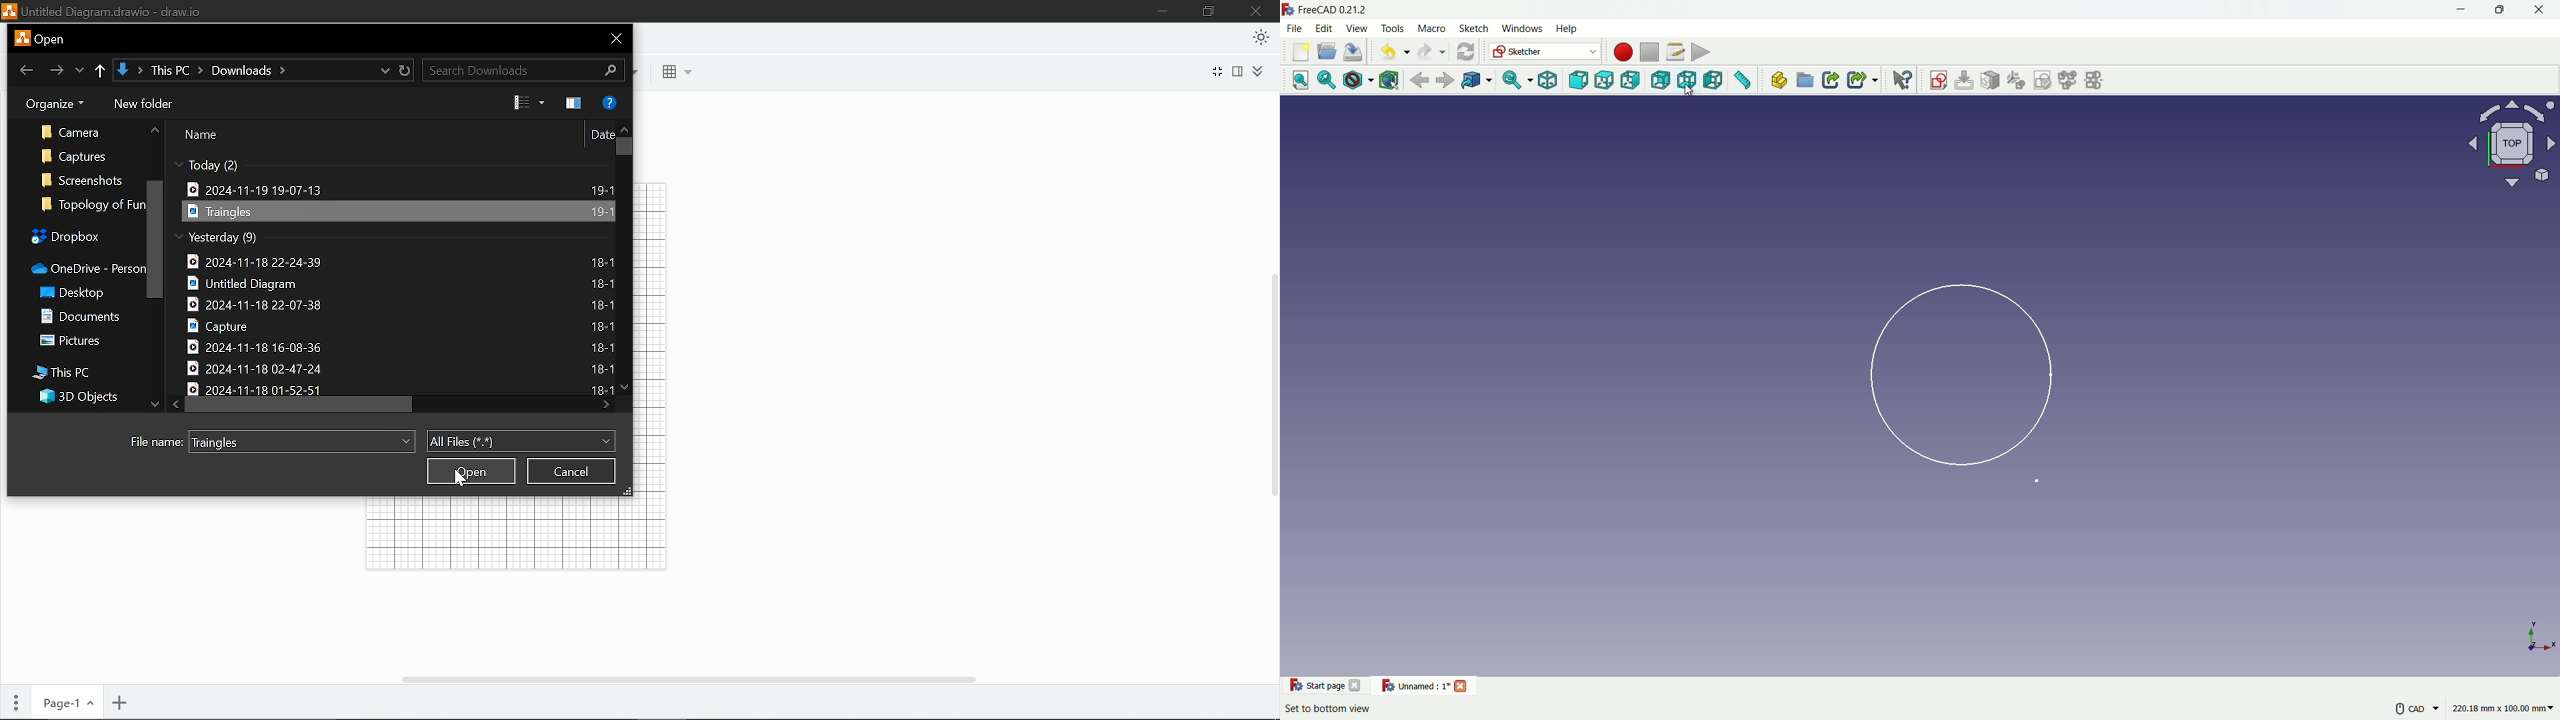 Image resolution: width=2576 pixels, height=728 pixels. Describe the element at coordinates (1357, 81) in the screenshot. I see `draw style` at that location.